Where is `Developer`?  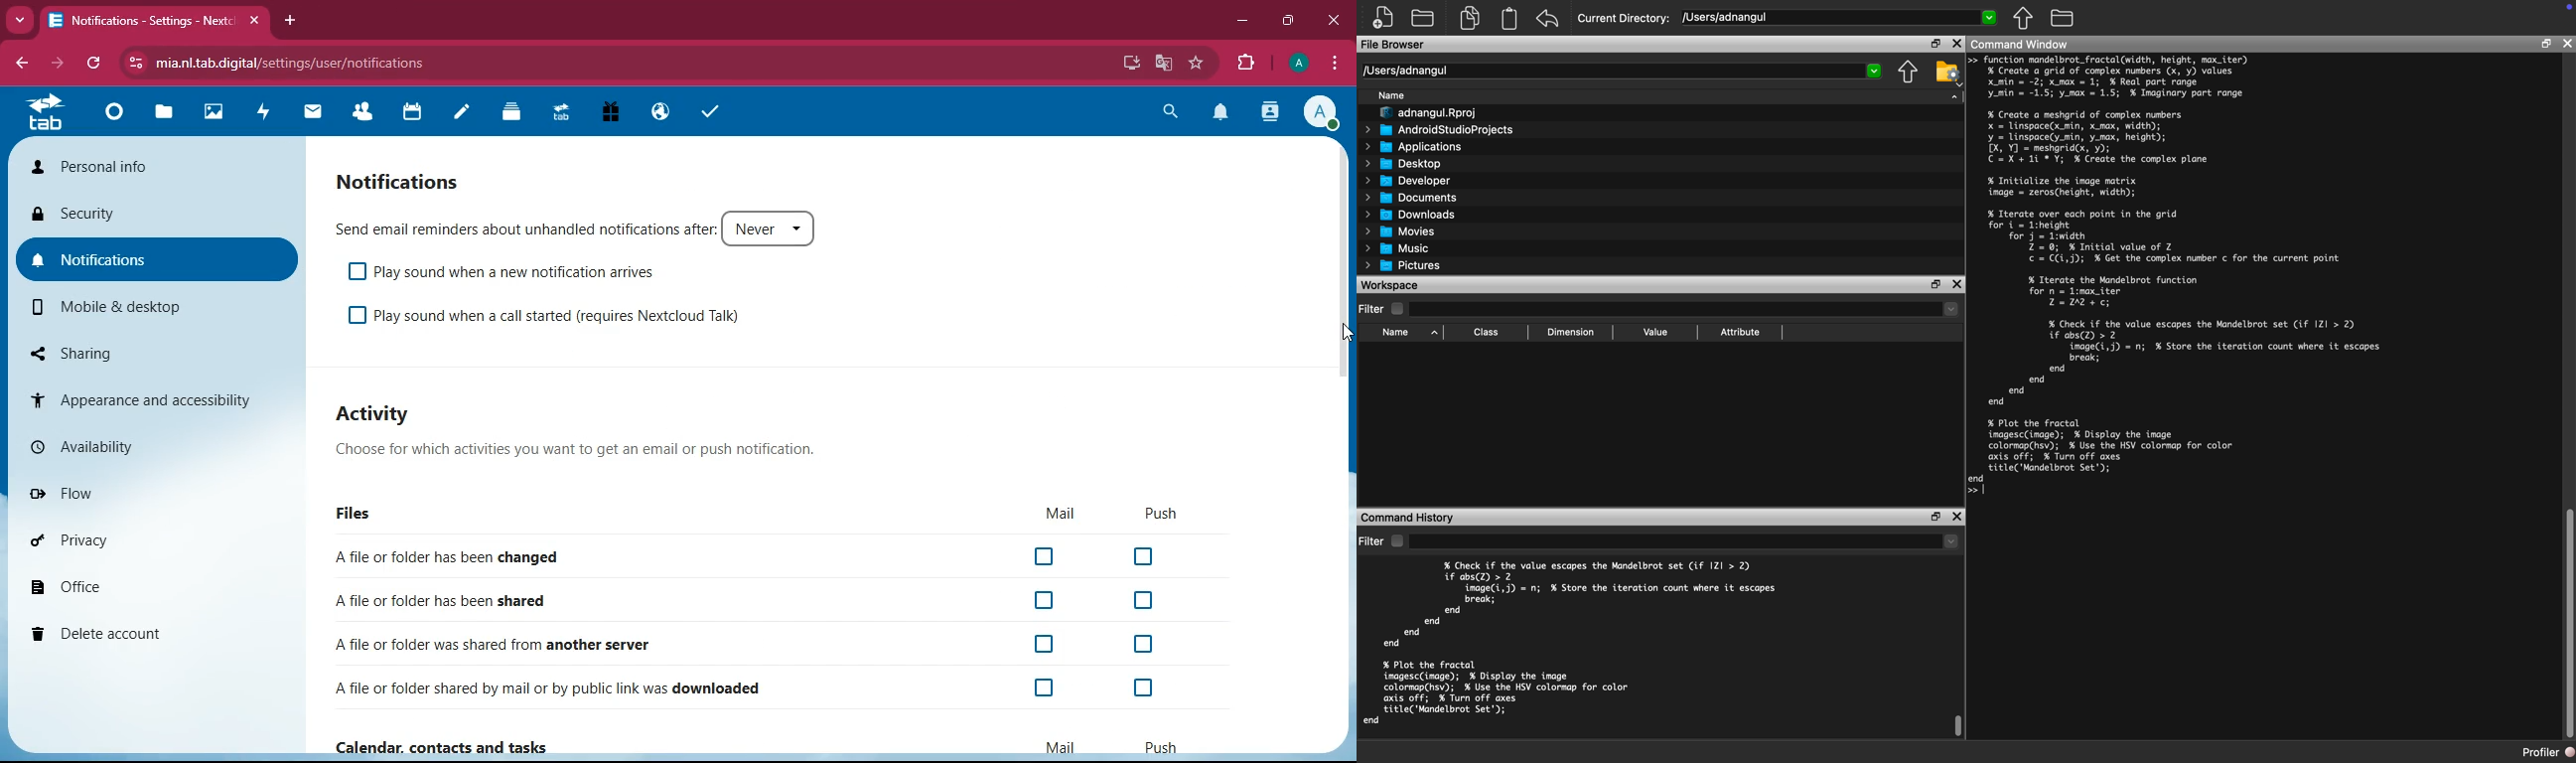
Developer is located at coordinates (1410, 181).